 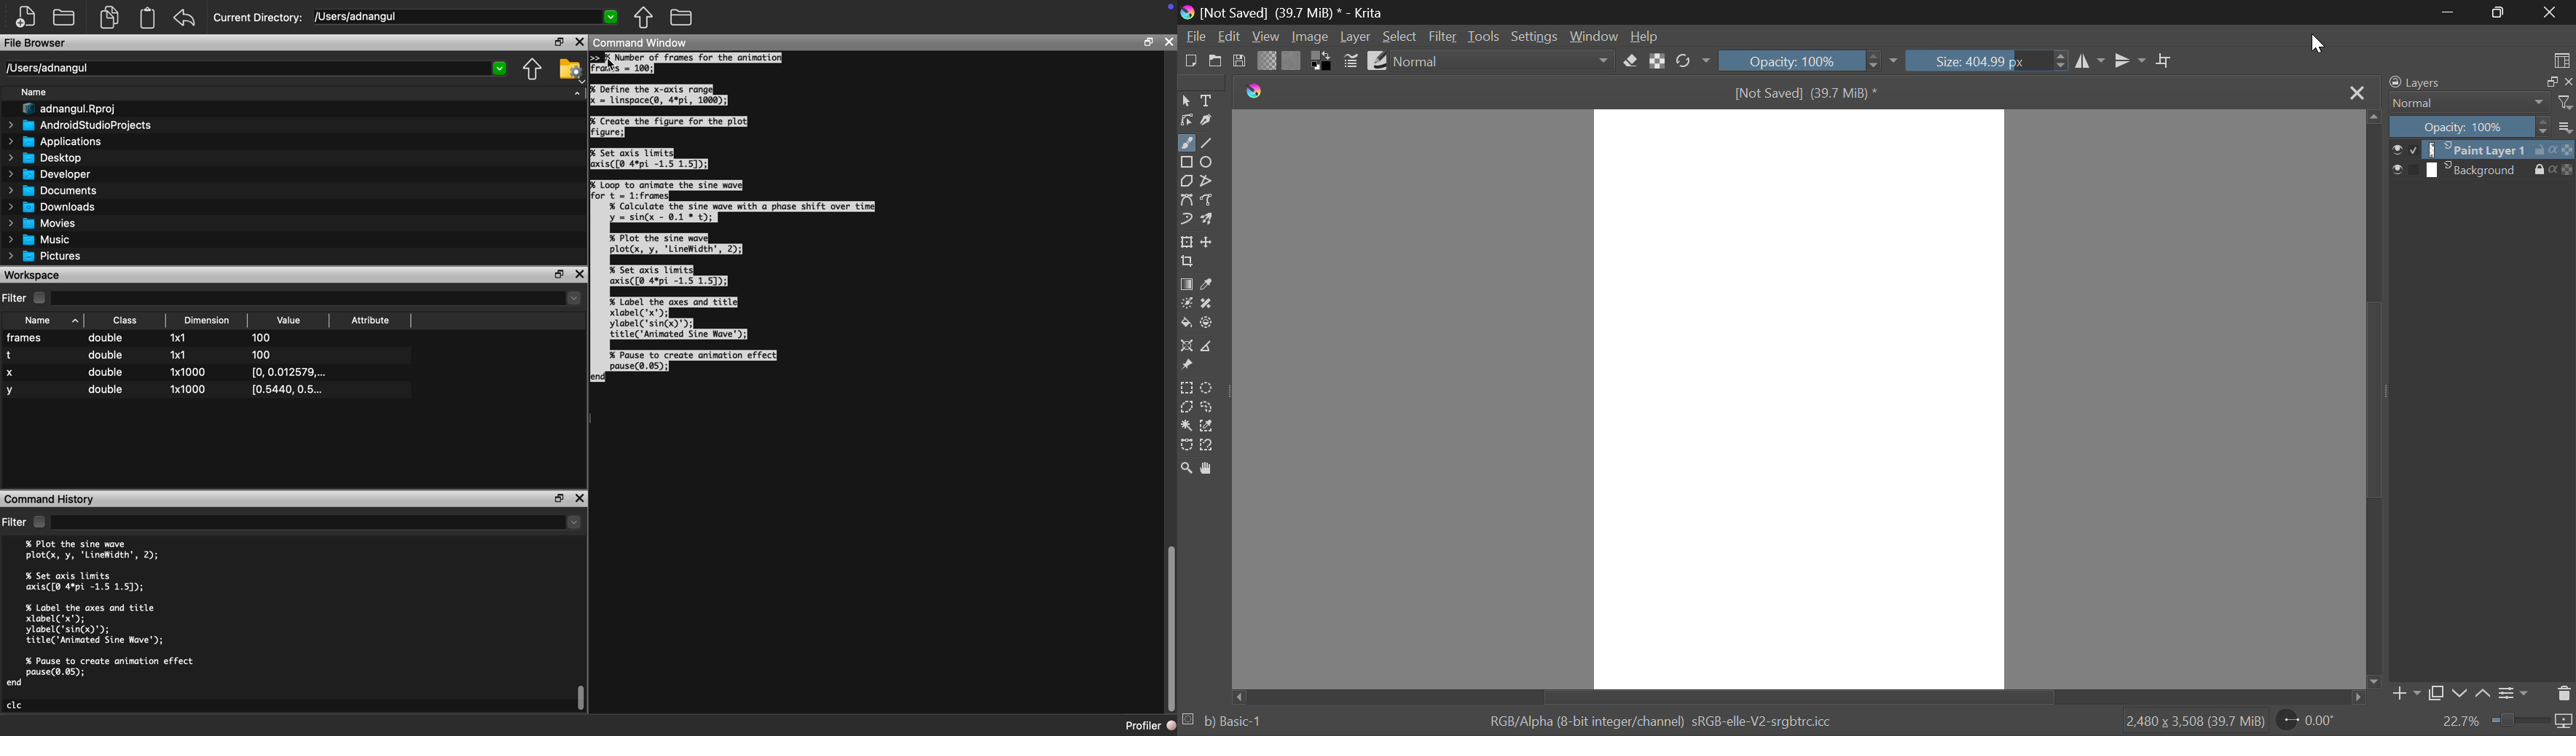 What do you see at coordinates (2515, 693) in the screenshot?
I see `Layer Settings` at bounding box center [2515, 693].